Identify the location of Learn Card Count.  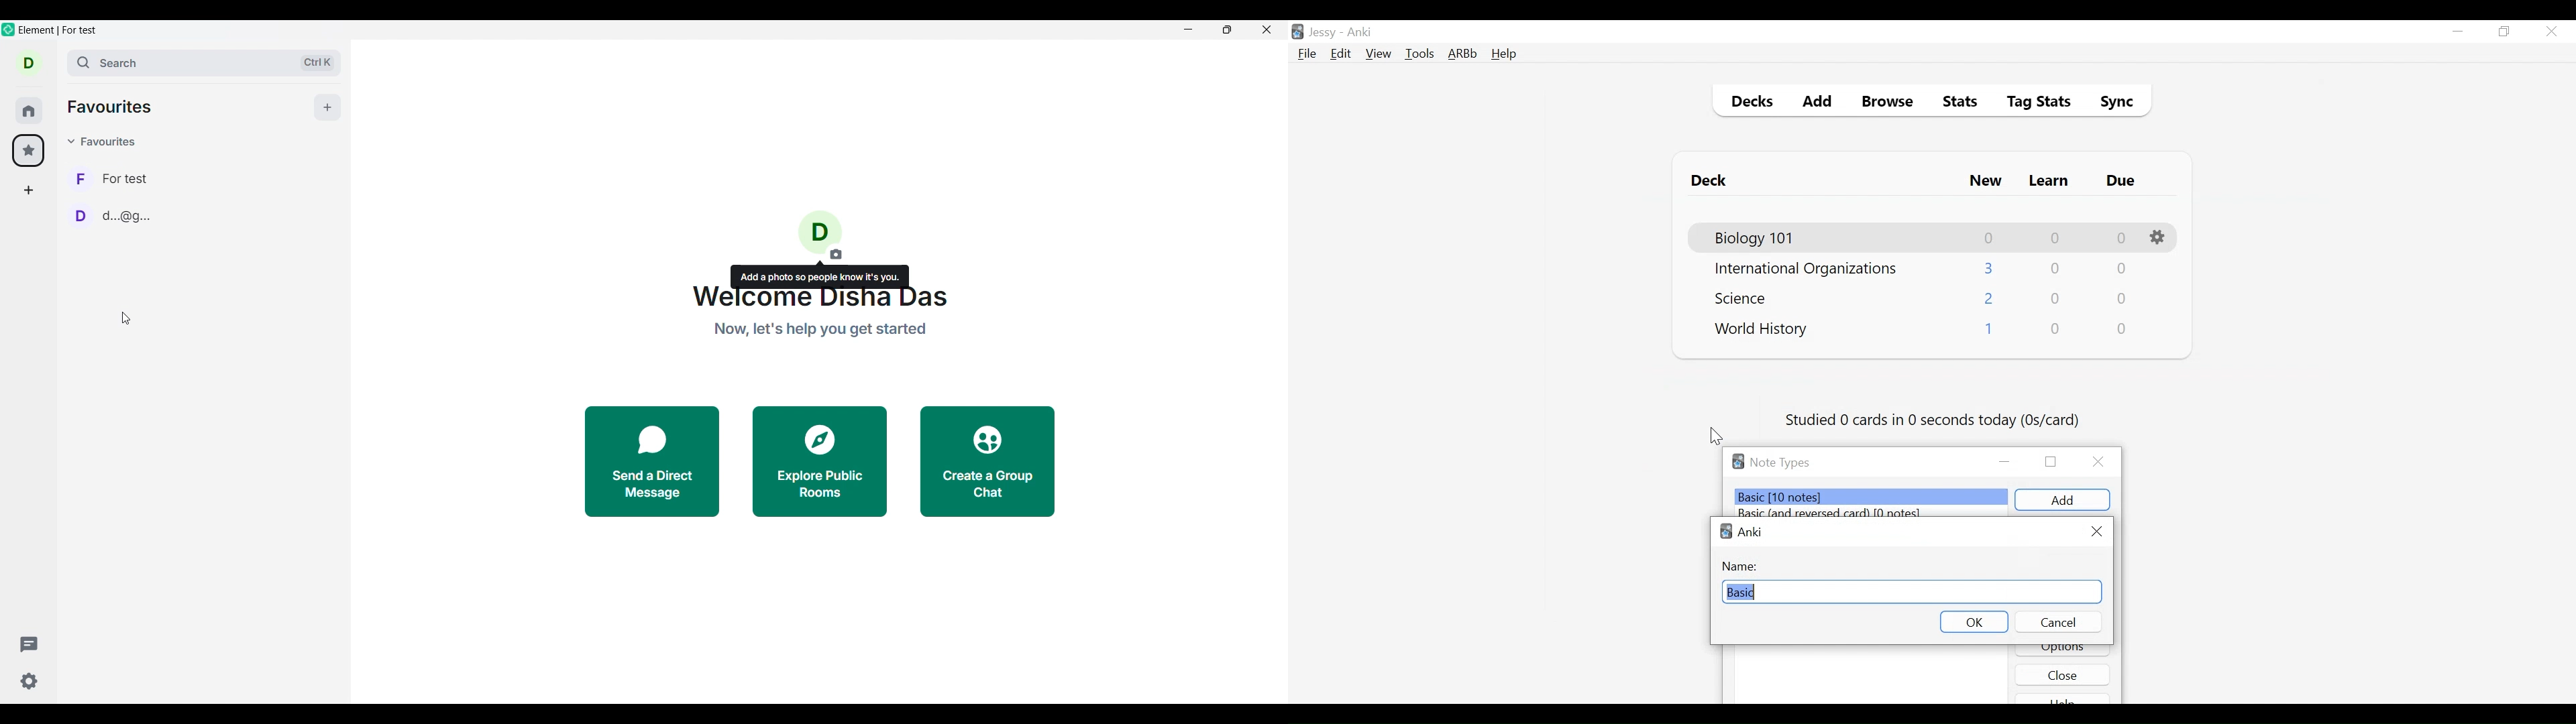
(2054, 269).